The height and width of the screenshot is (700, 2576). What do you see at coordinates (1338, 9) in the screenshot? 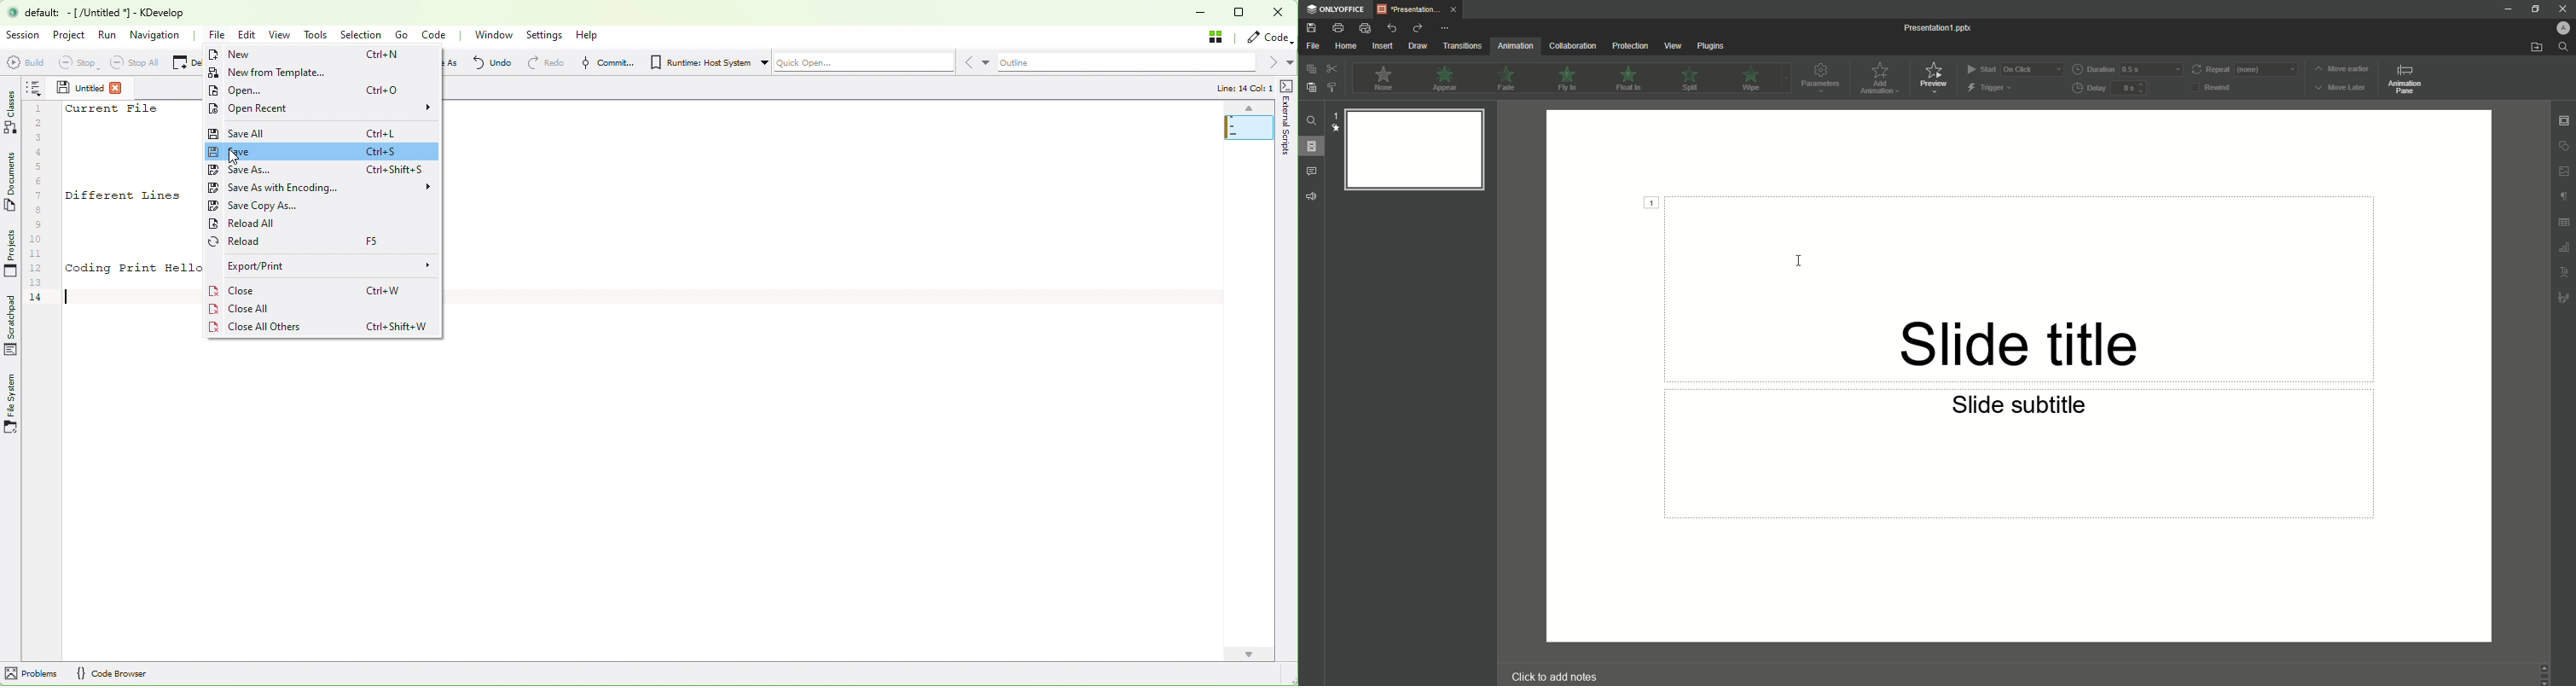
I see `ONLYOFFICE` at bounding box center [1338, 9].